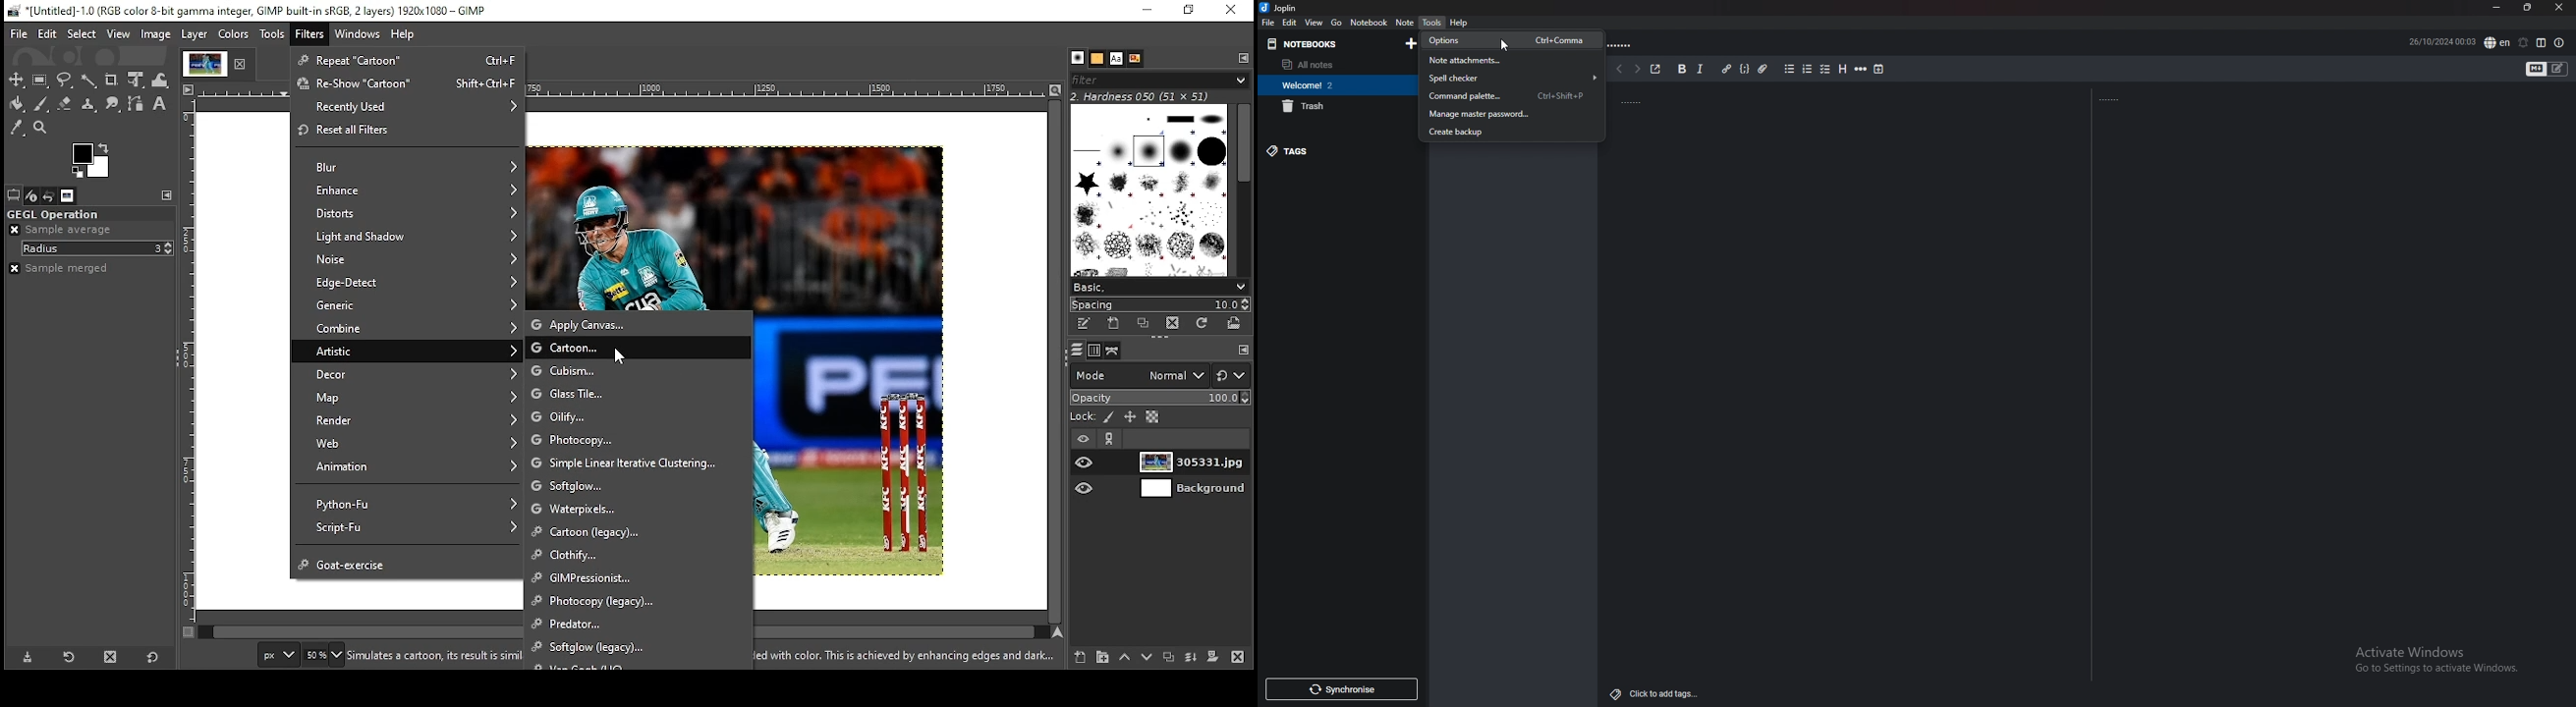  I want to click on restore, so click(1187, 11).